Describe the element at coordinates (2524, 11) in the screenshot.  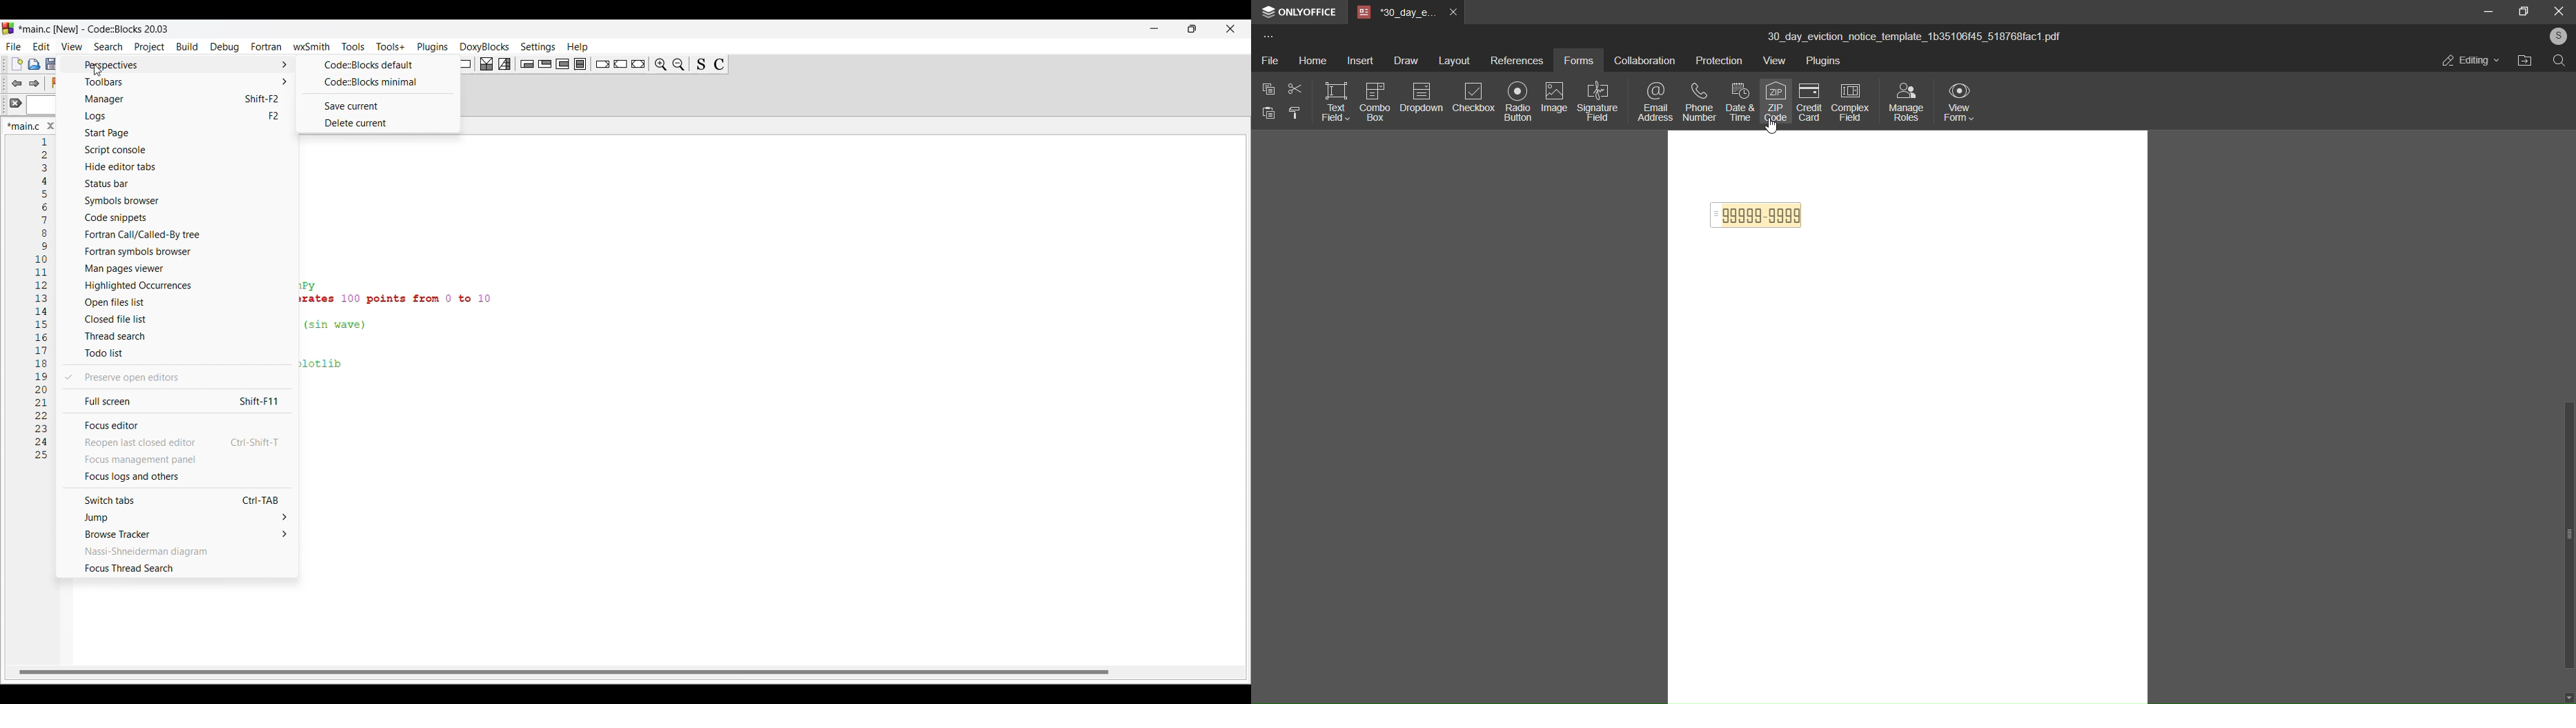
I see `maximize` at that location.